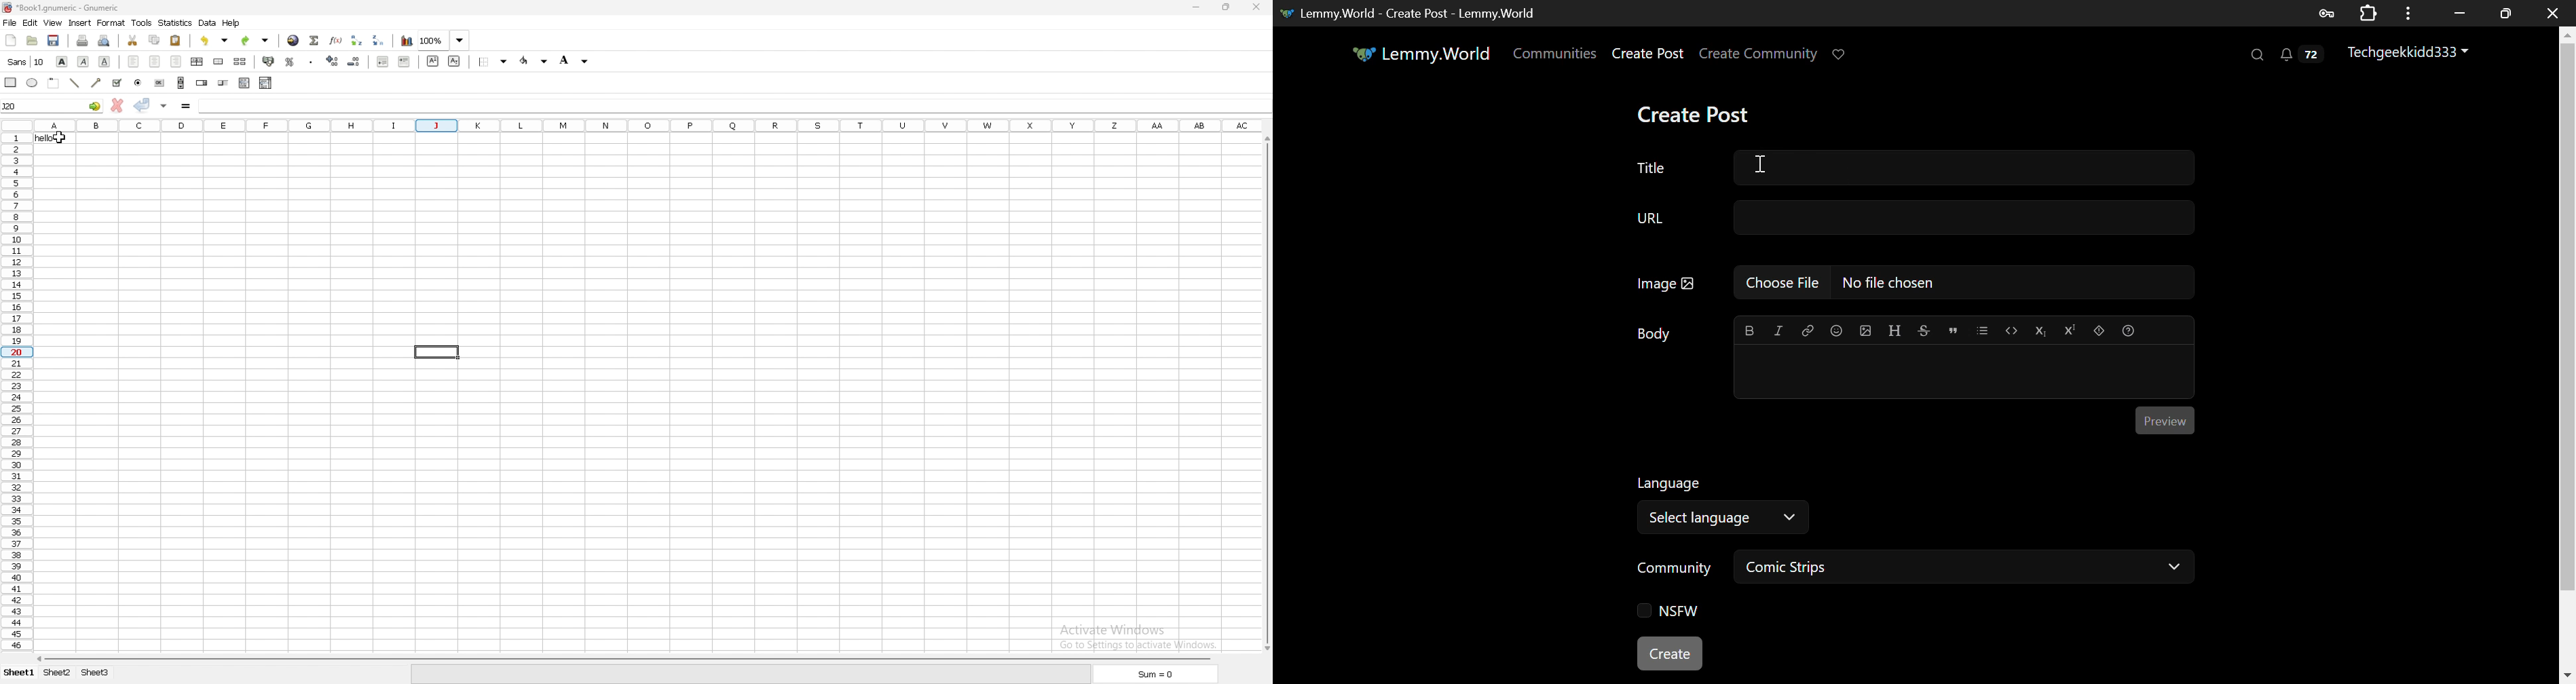 Image resolution: width=2576 pixels, height=700 pixels. What do you see at coordinates (1271, 392) in the screenshot?
I see `scroll bar` at bounding box center [1271, 392].